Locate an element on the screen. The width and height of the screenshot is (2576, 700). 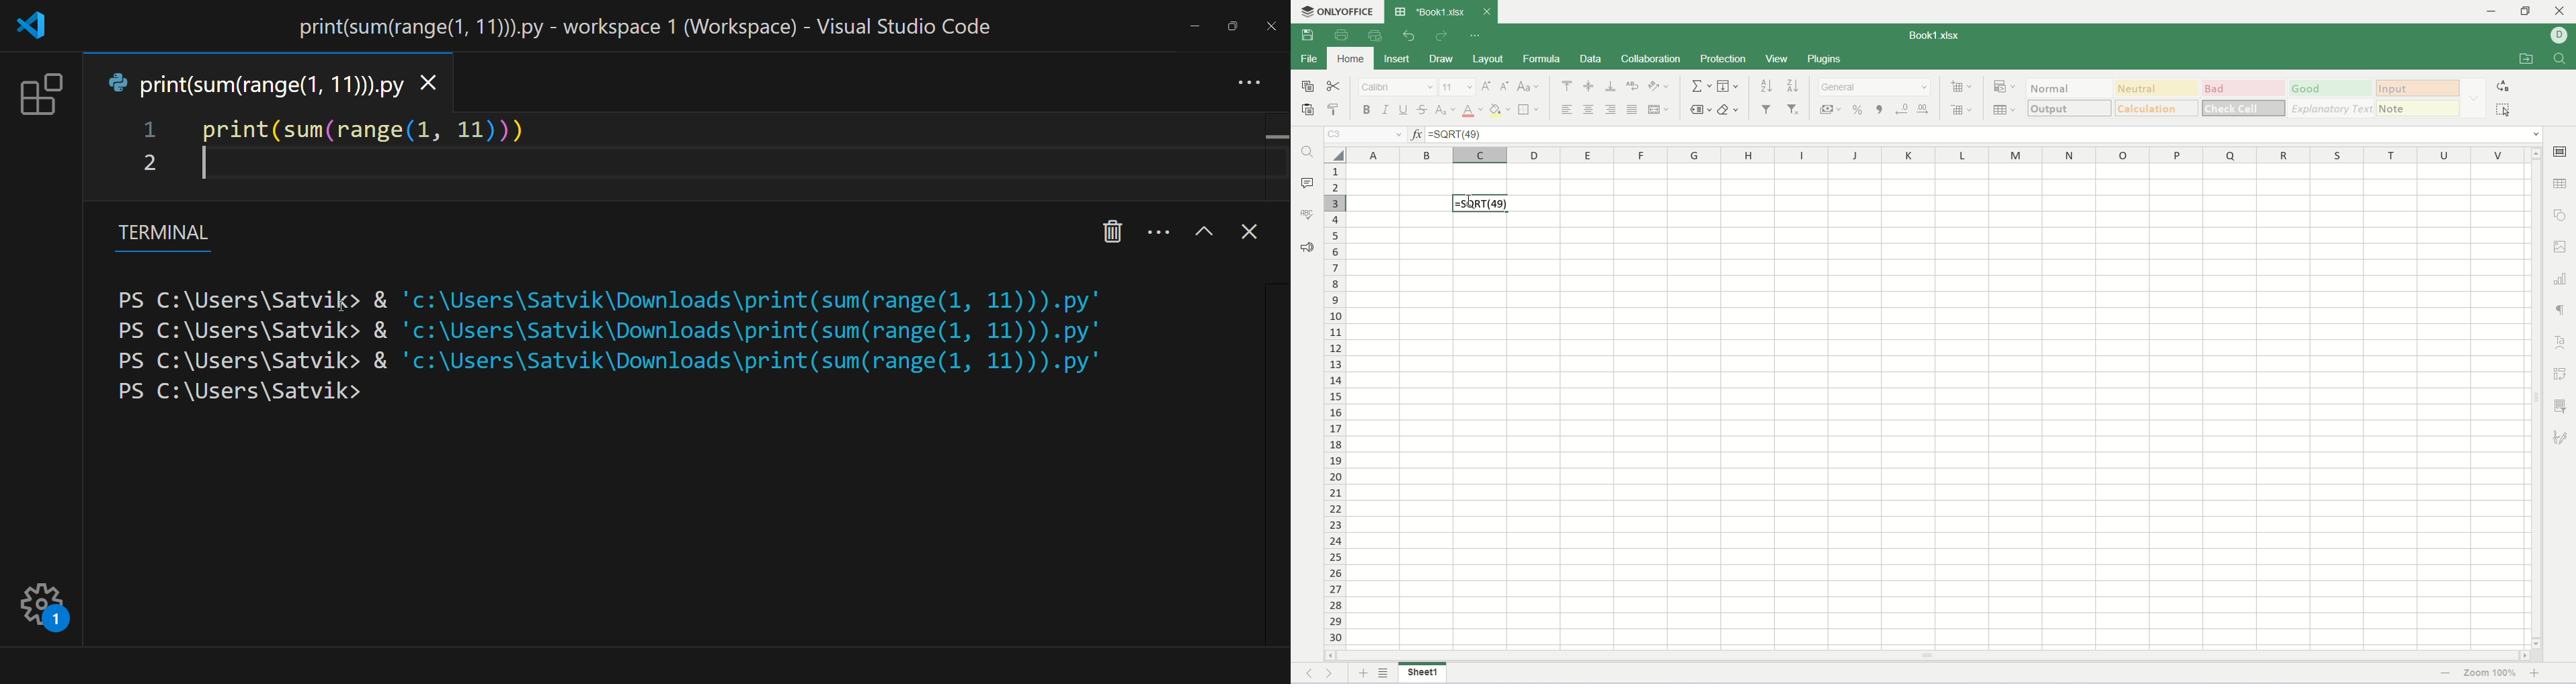
strikethrough is located at coordinates (1422, 109).